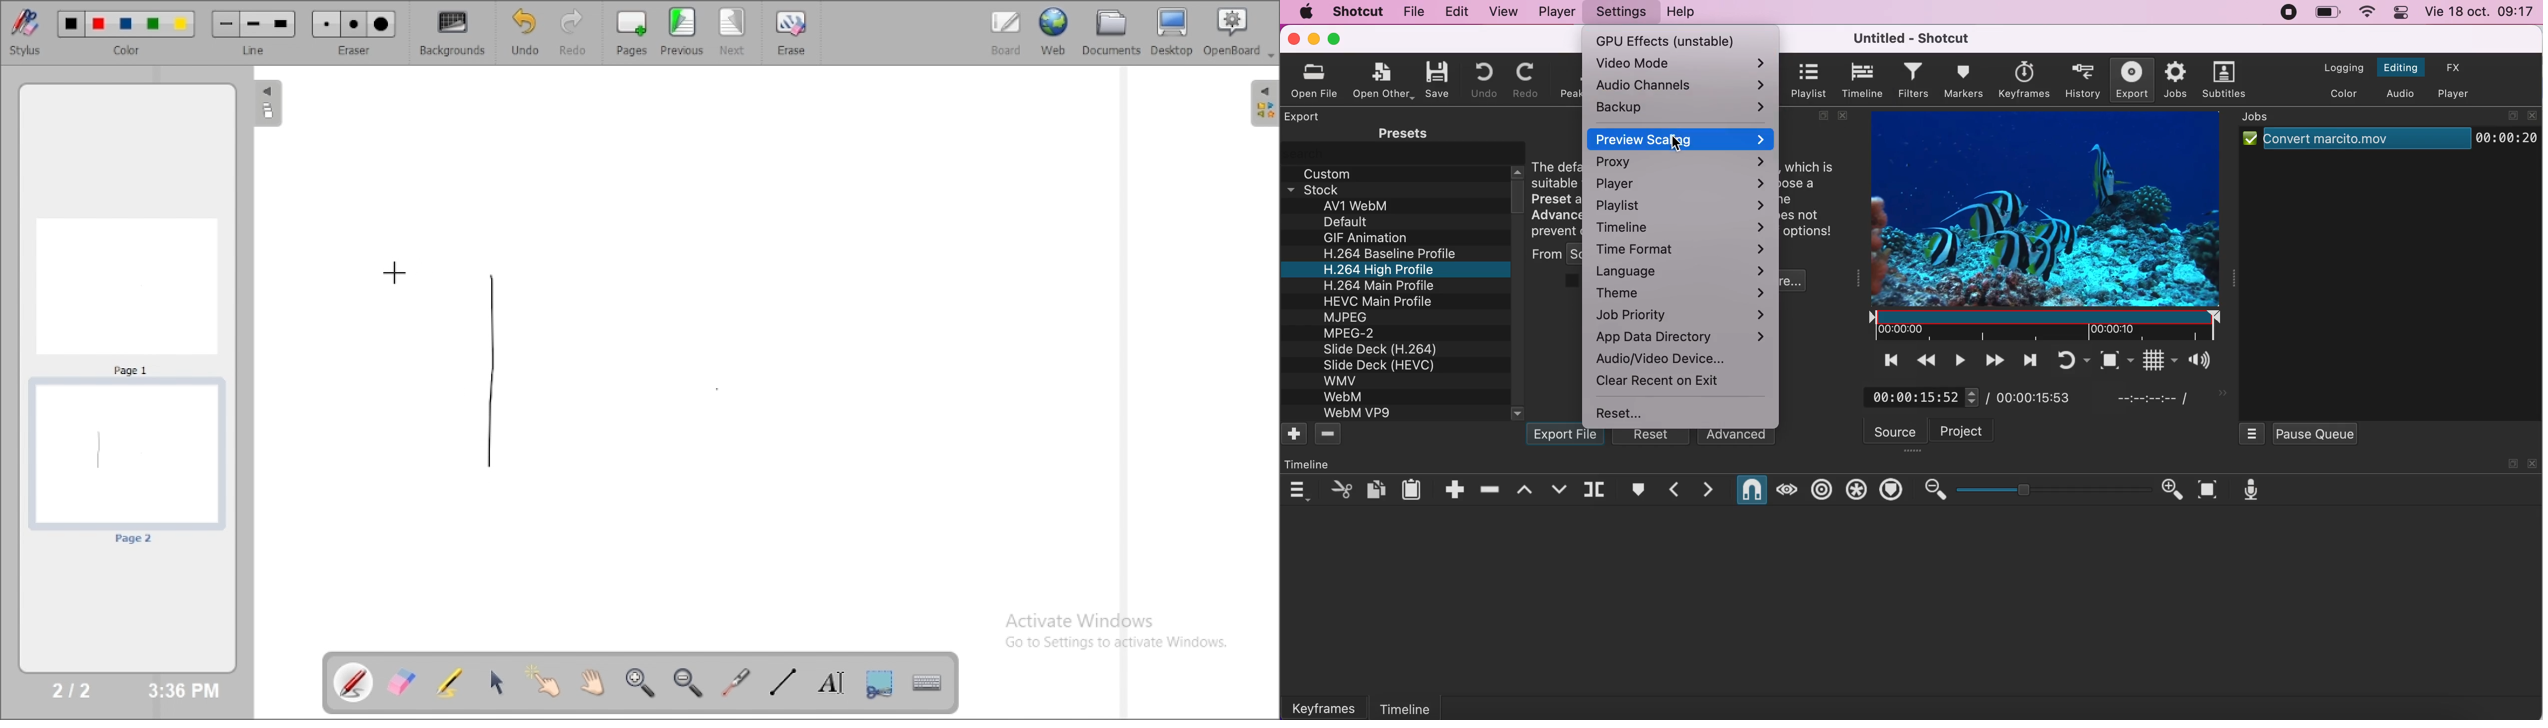 The height and width of the screenshot is (728, 2548). Describe the element at coordinates (1122, 634) in the screenshot. I see `Activate Windows
Go to Settings to activate Windows.` at that location.